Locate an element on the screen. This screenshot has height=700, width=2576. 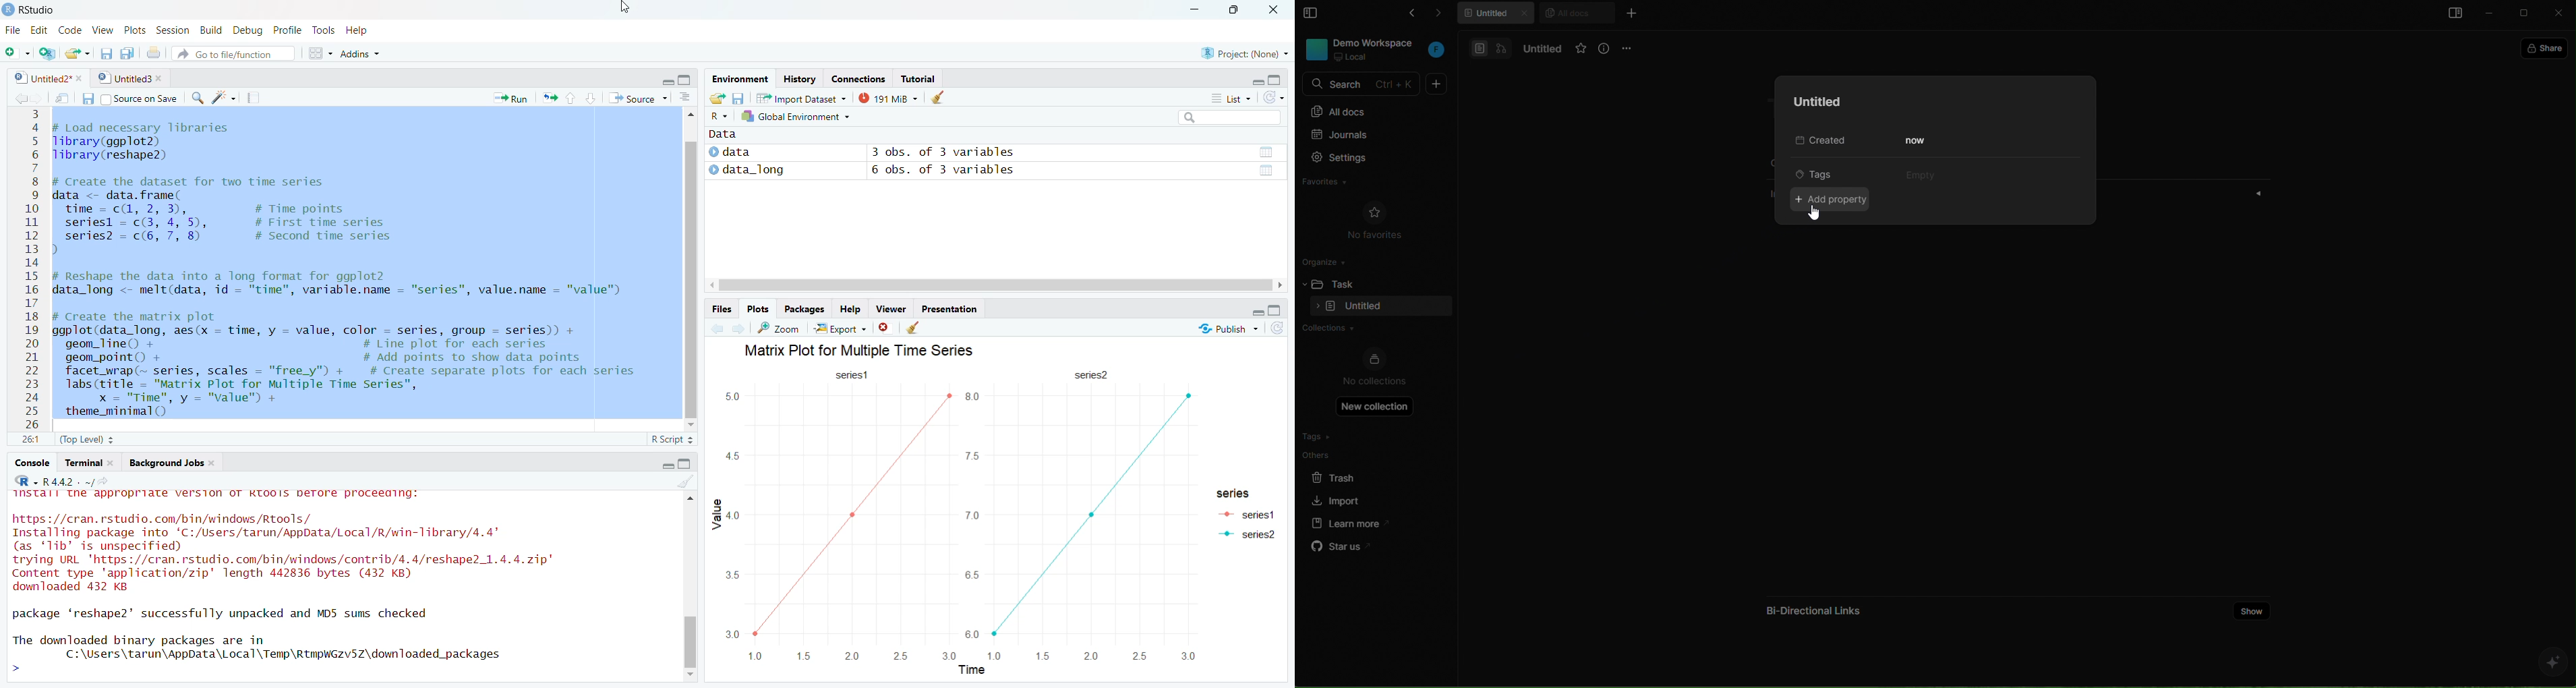
search is located at coordinates (196, 98).